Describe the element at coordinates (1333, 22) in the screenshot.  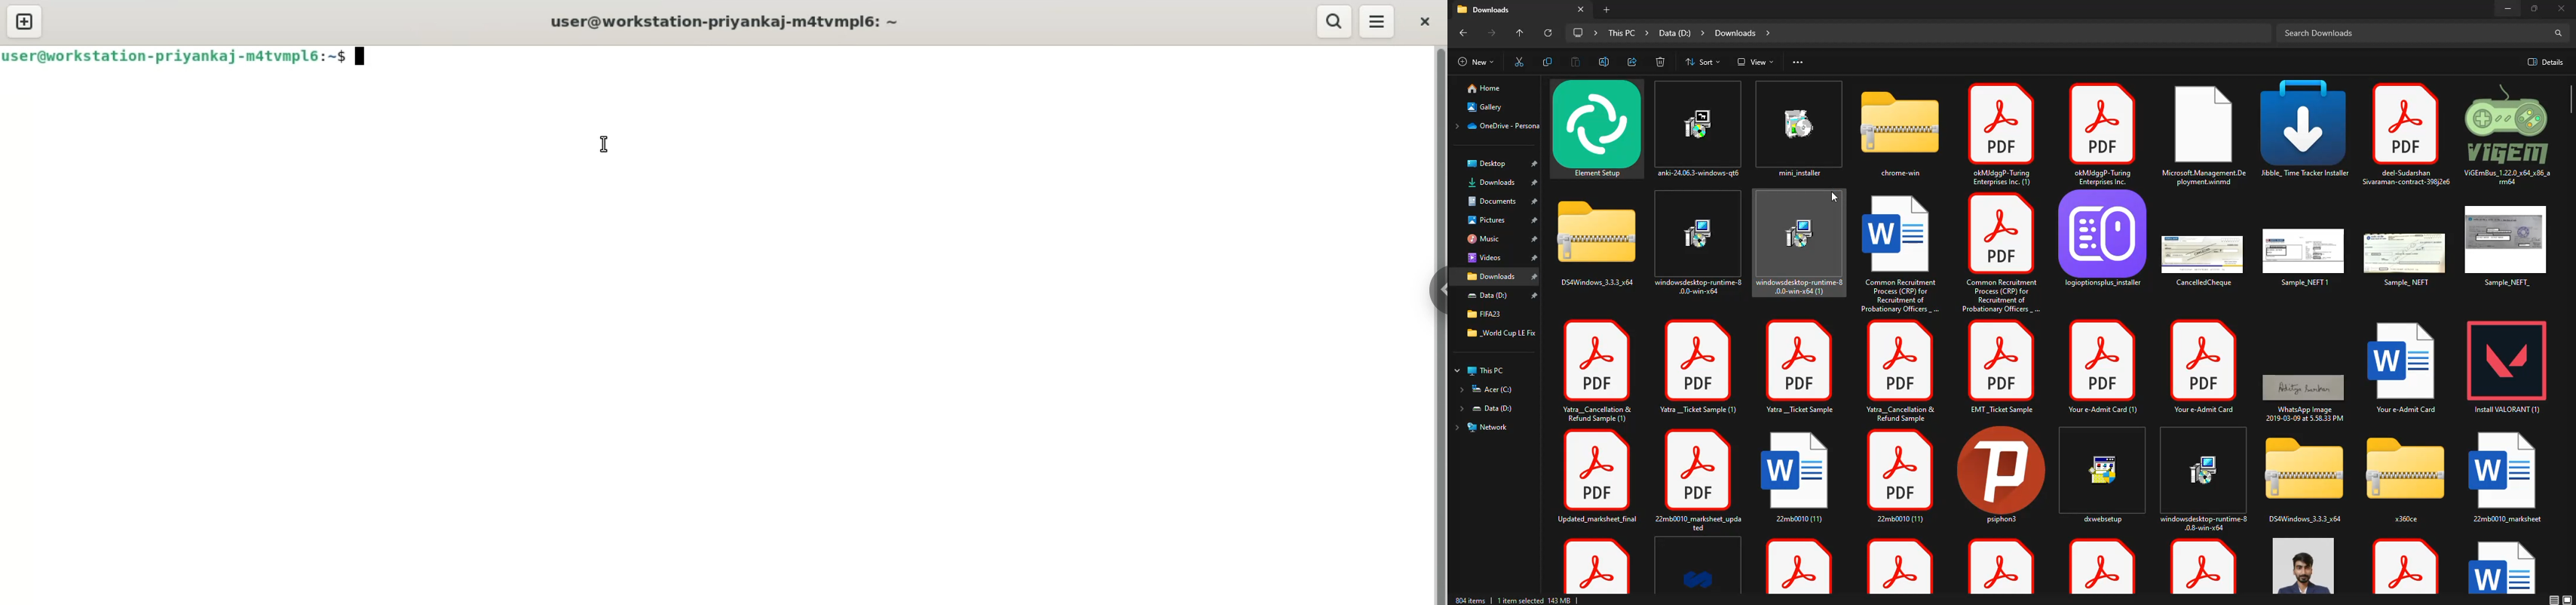
I see `search` at that location.